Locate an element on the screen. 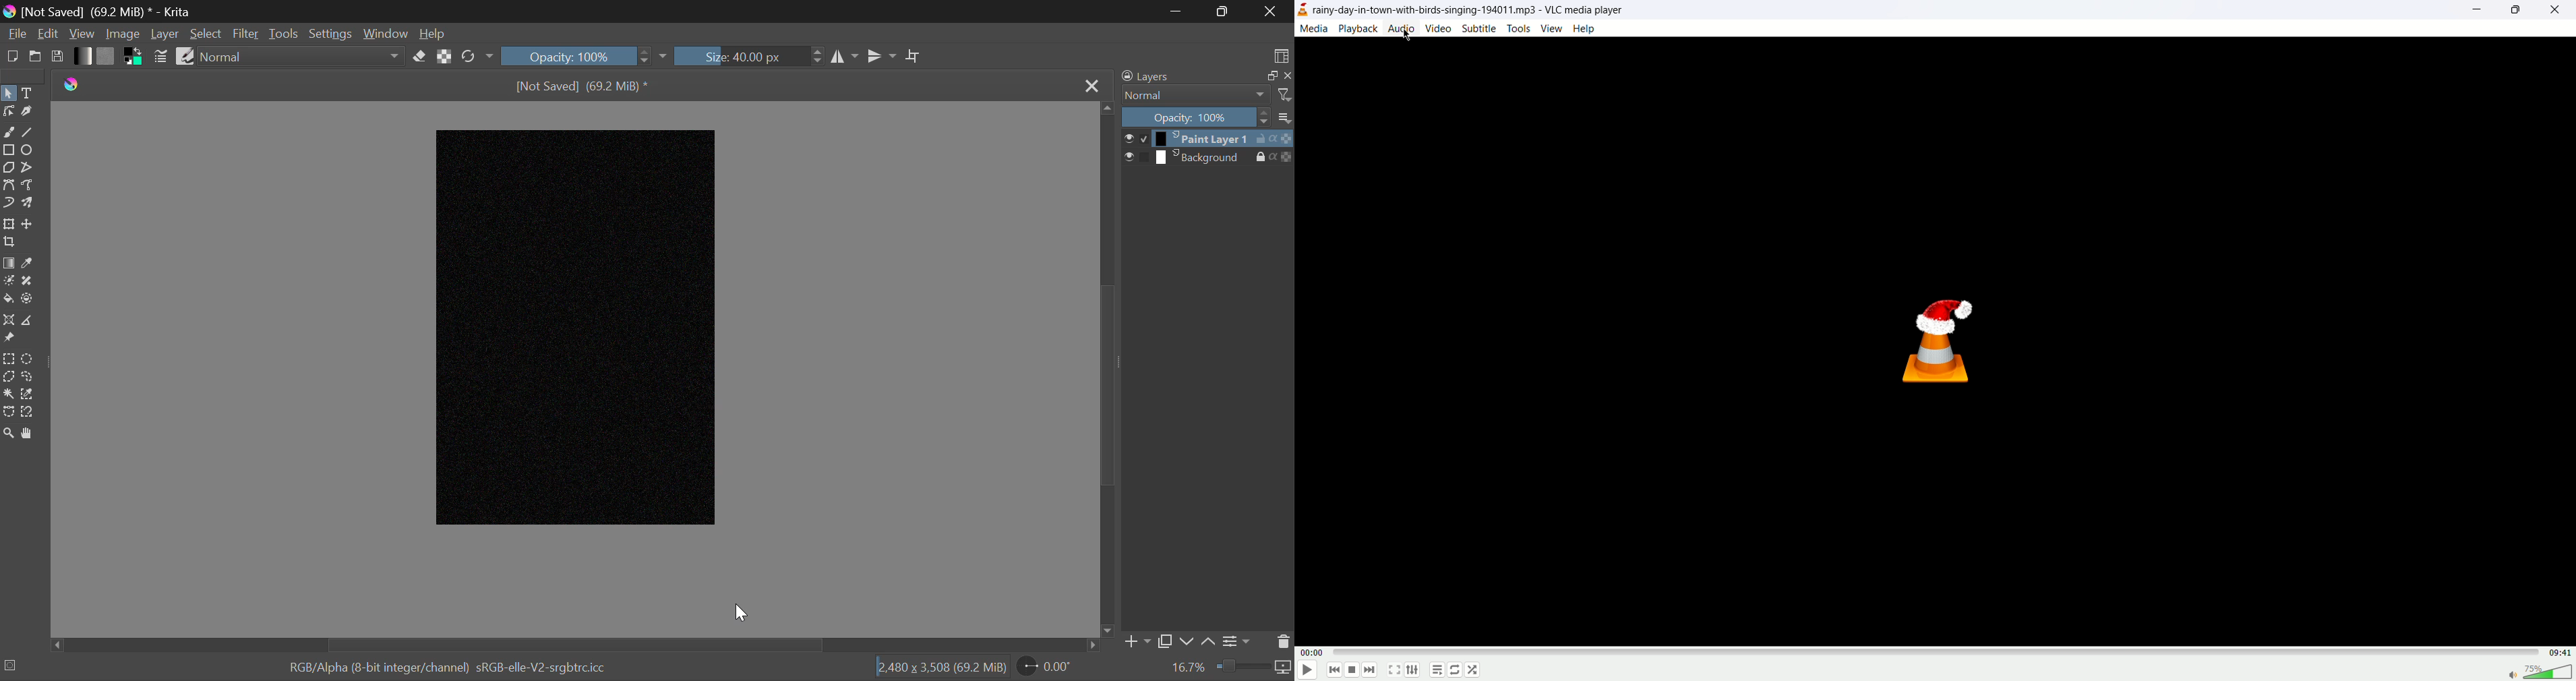  background is located at coordinates (1199, 156).